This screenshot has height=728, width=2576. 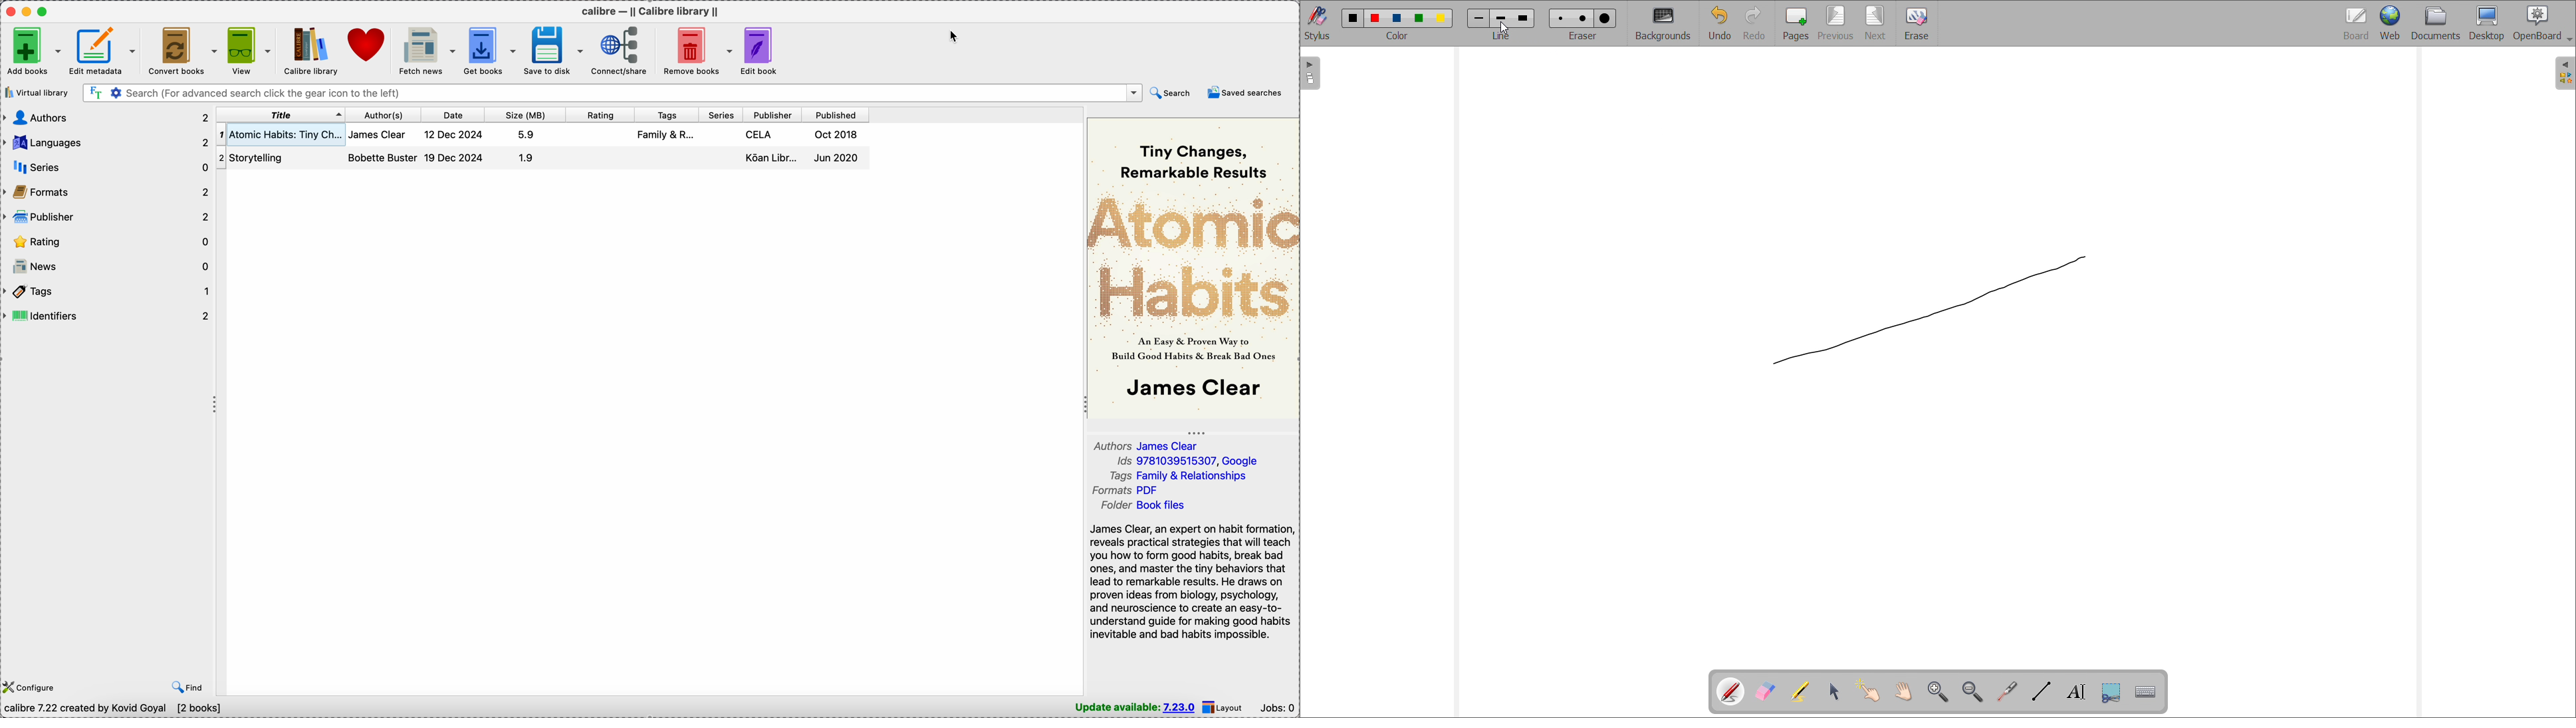 I want to click on line width size, so click(x=1523, y=18).